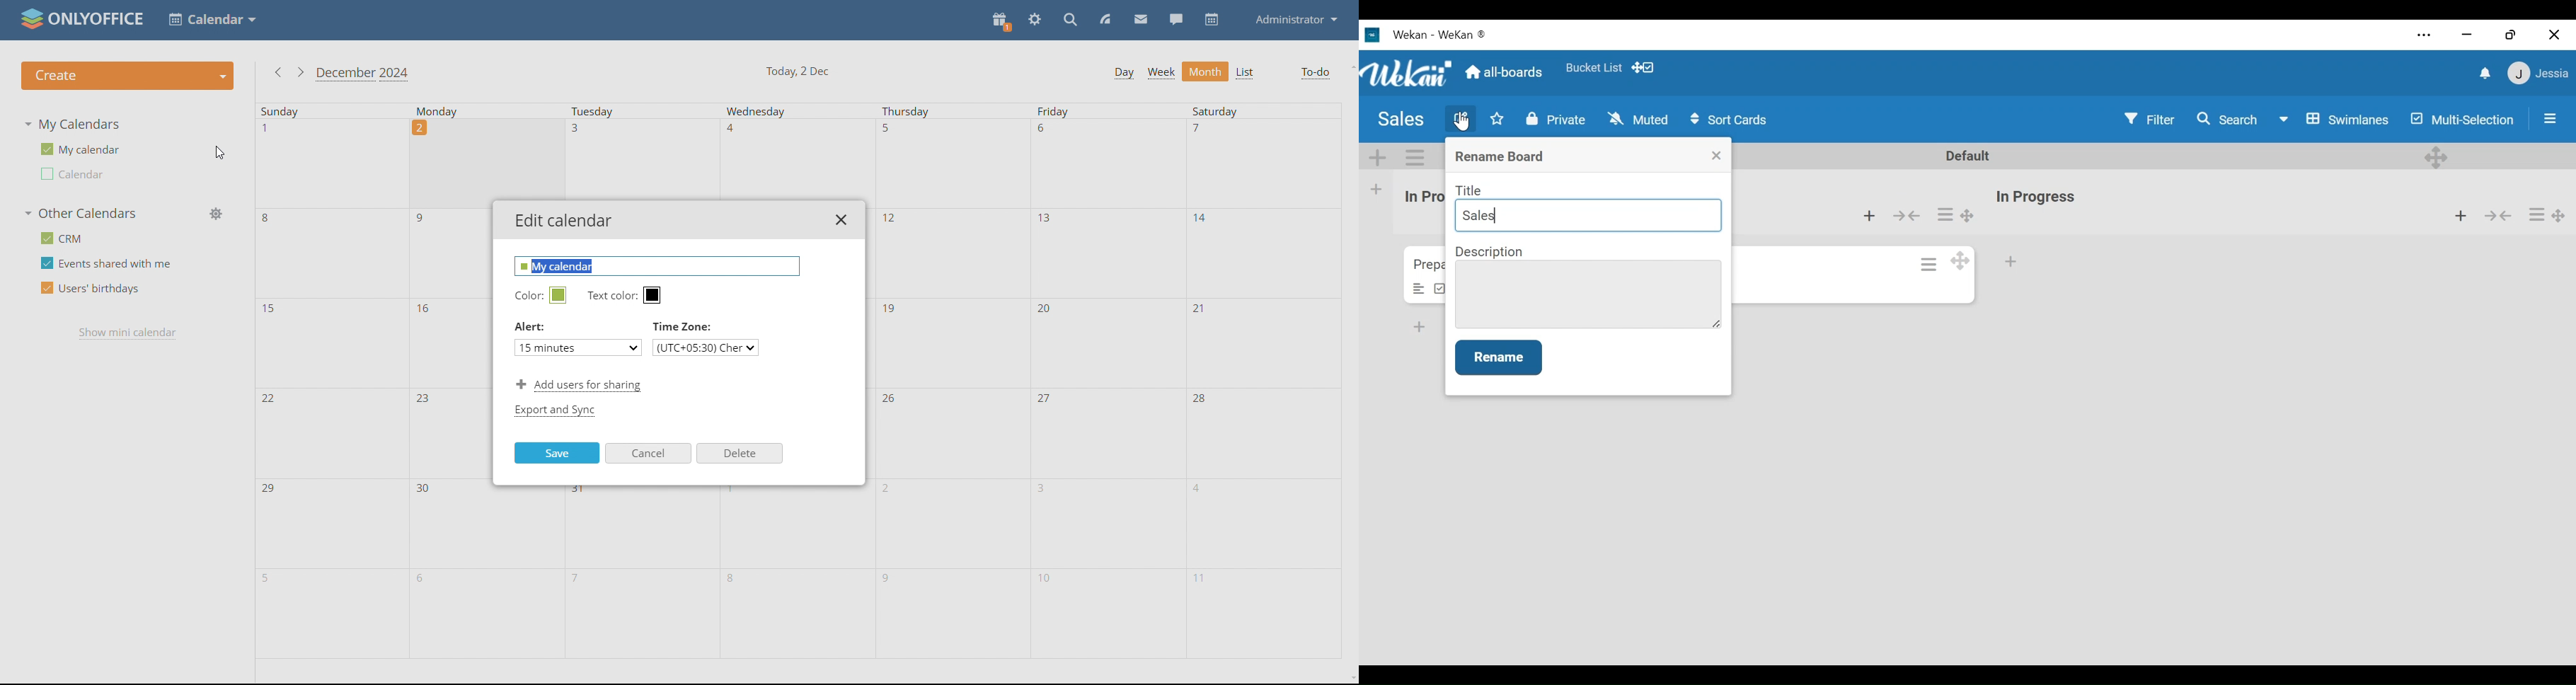  I want to click on add list, so click(1384, 189).